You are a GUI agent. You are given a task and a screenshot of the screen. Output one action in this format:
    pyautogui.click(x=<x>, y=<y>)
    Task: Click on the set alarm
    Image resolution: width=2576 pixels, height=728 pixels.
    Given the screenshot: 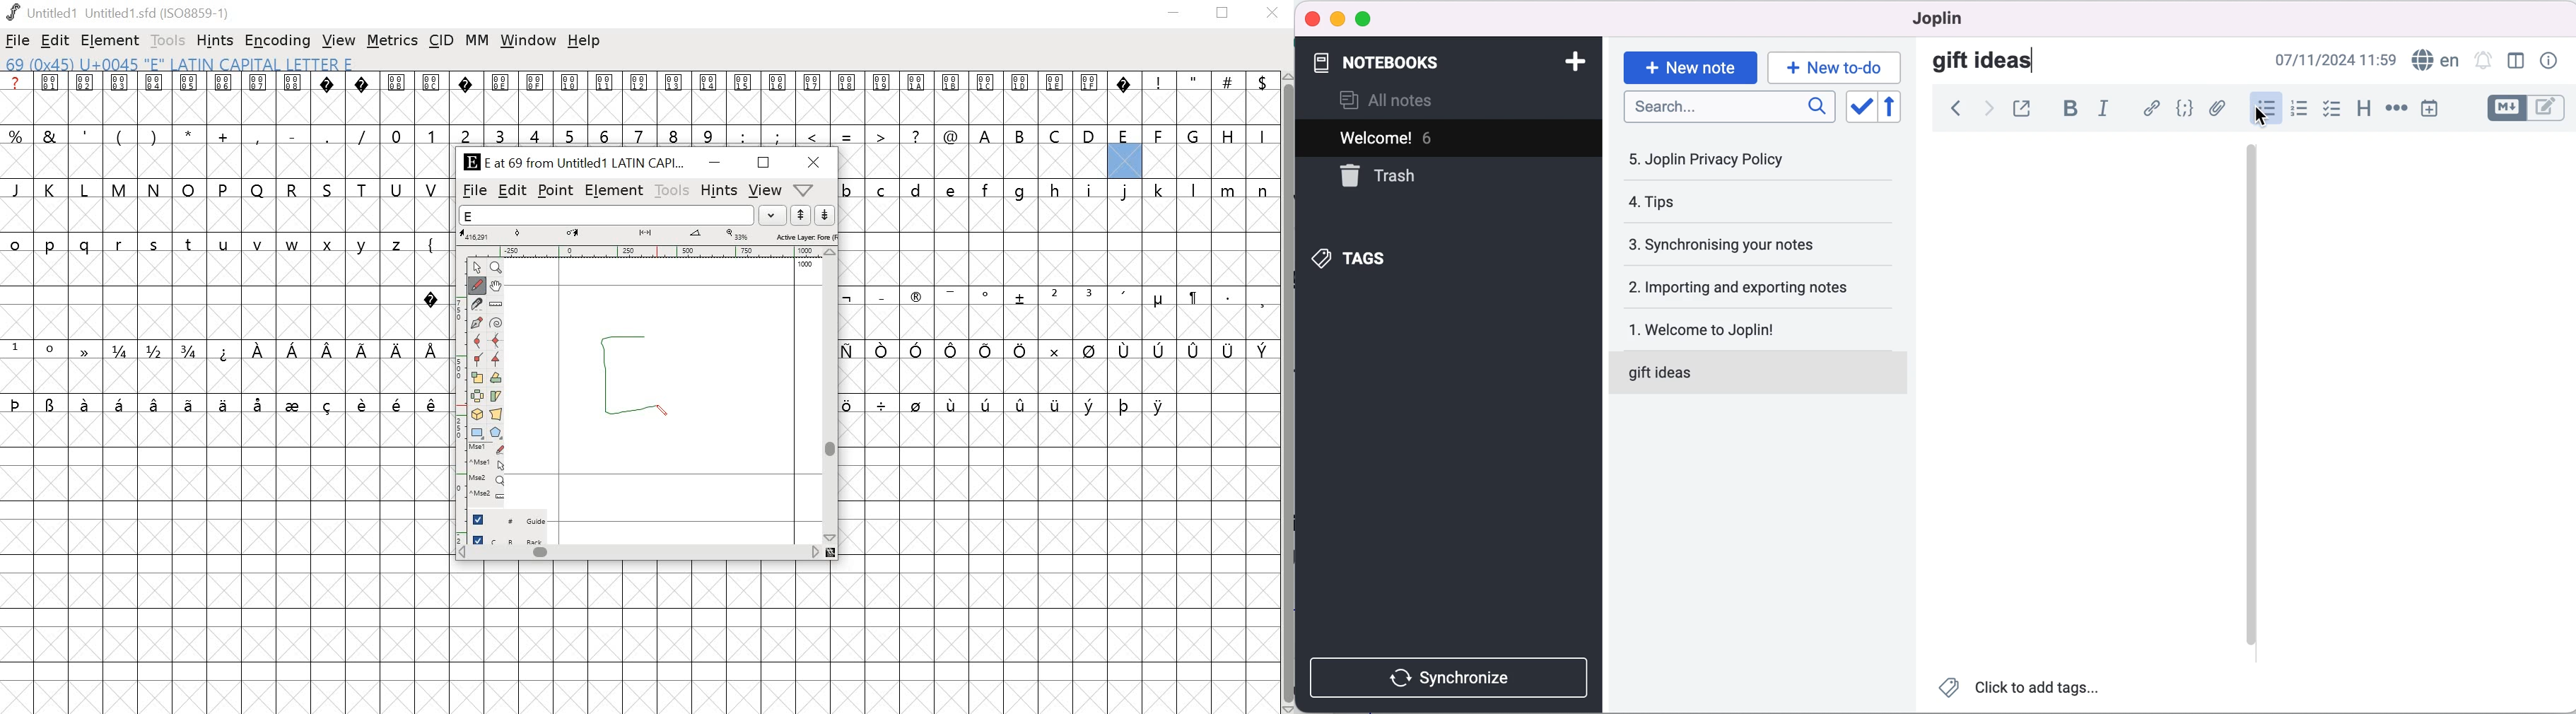 What is the action you would take?
    pyautogui.click(x=2483, y=61)
    